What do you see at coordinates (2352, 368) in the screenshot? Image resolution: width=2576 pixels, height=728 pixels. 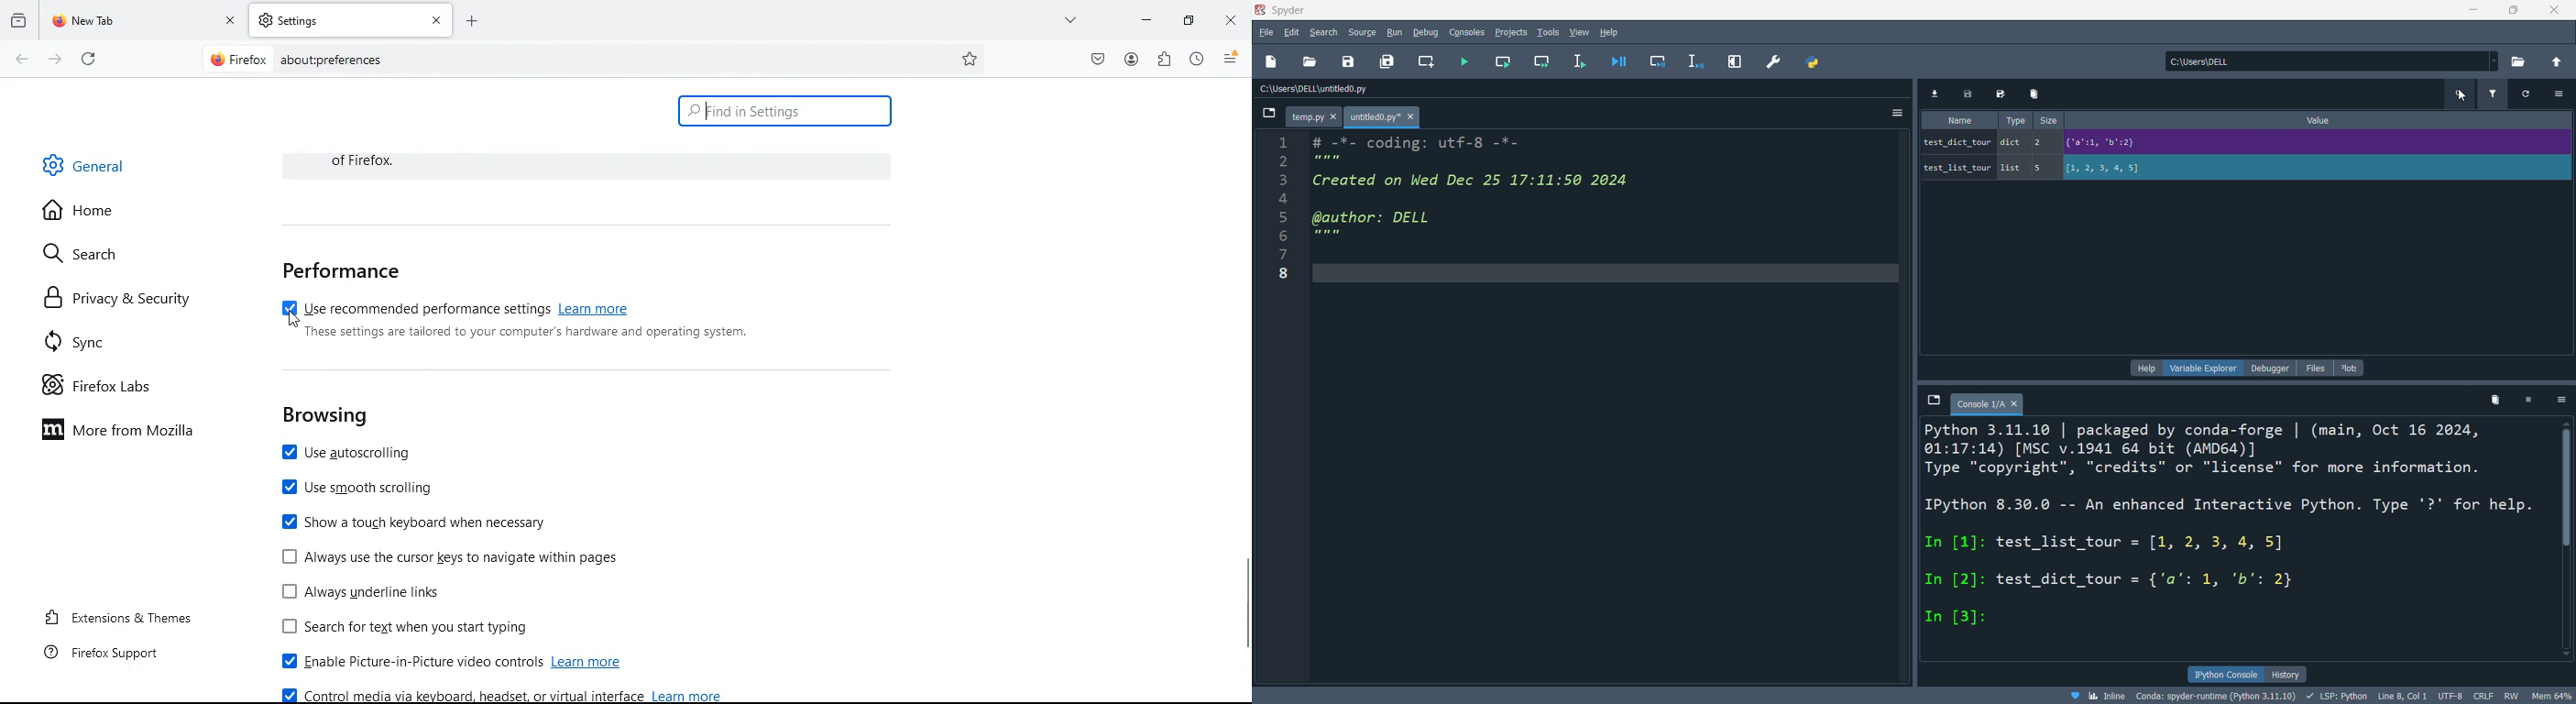 I see `plot` at bounding box center [2352, 368].